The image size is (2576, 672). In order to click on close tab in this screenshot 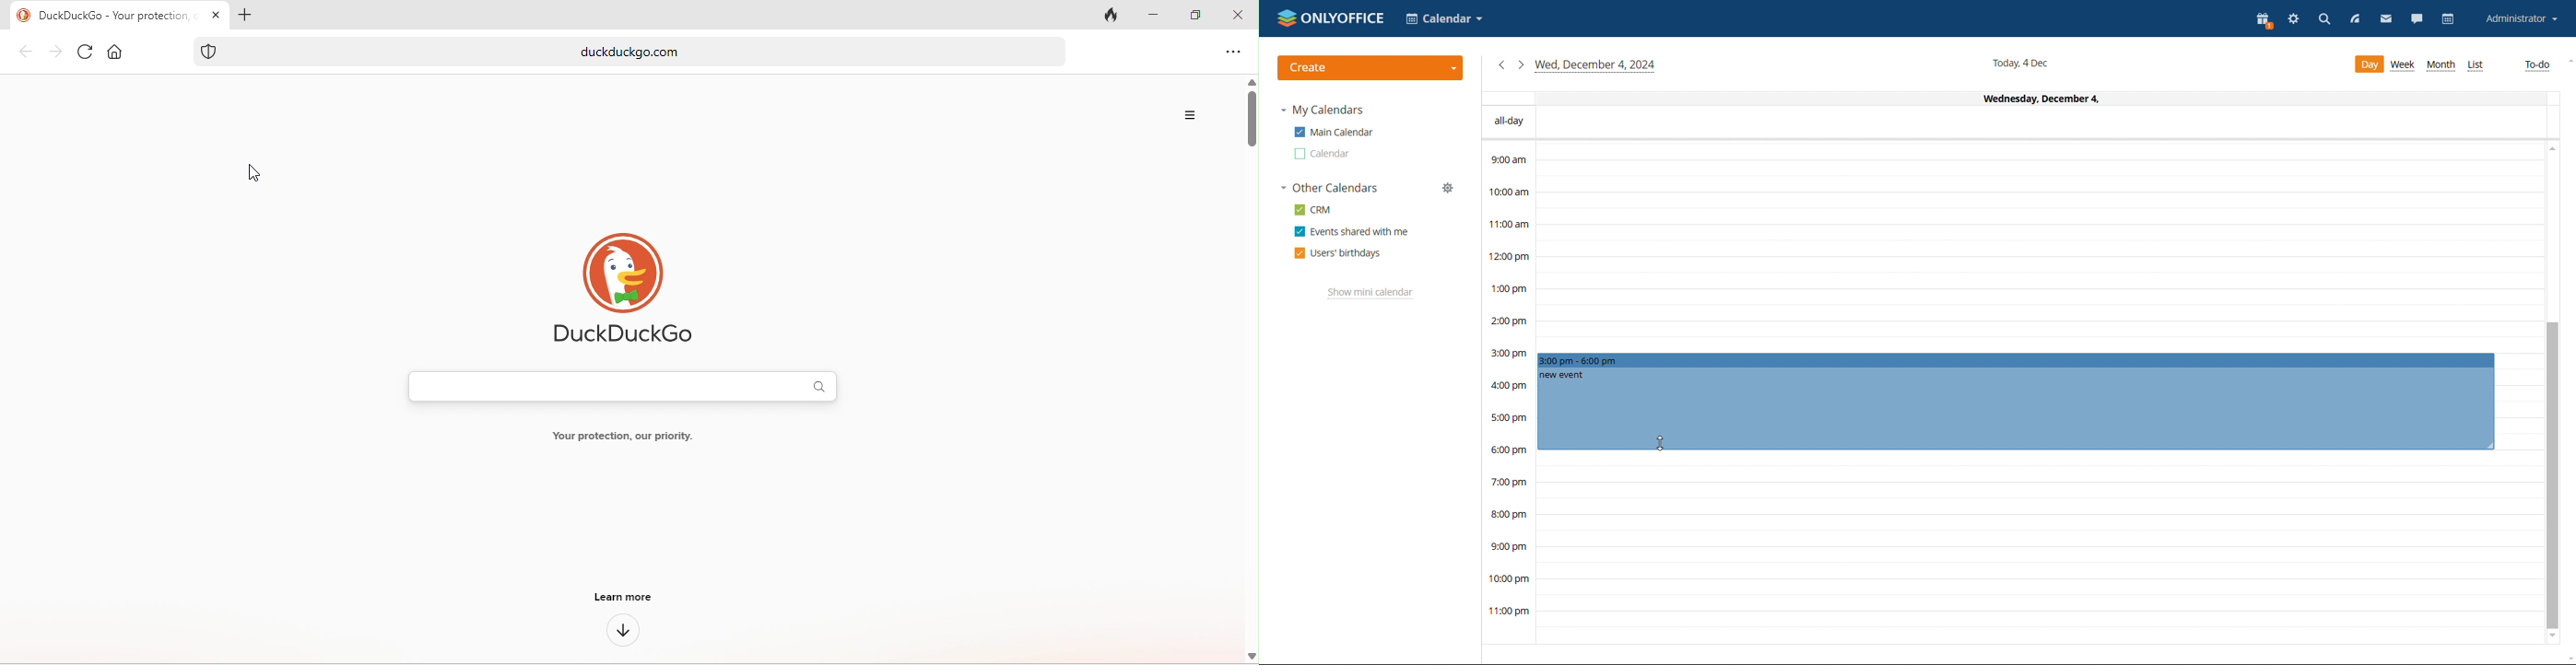, I will do `click(217, 16)`.